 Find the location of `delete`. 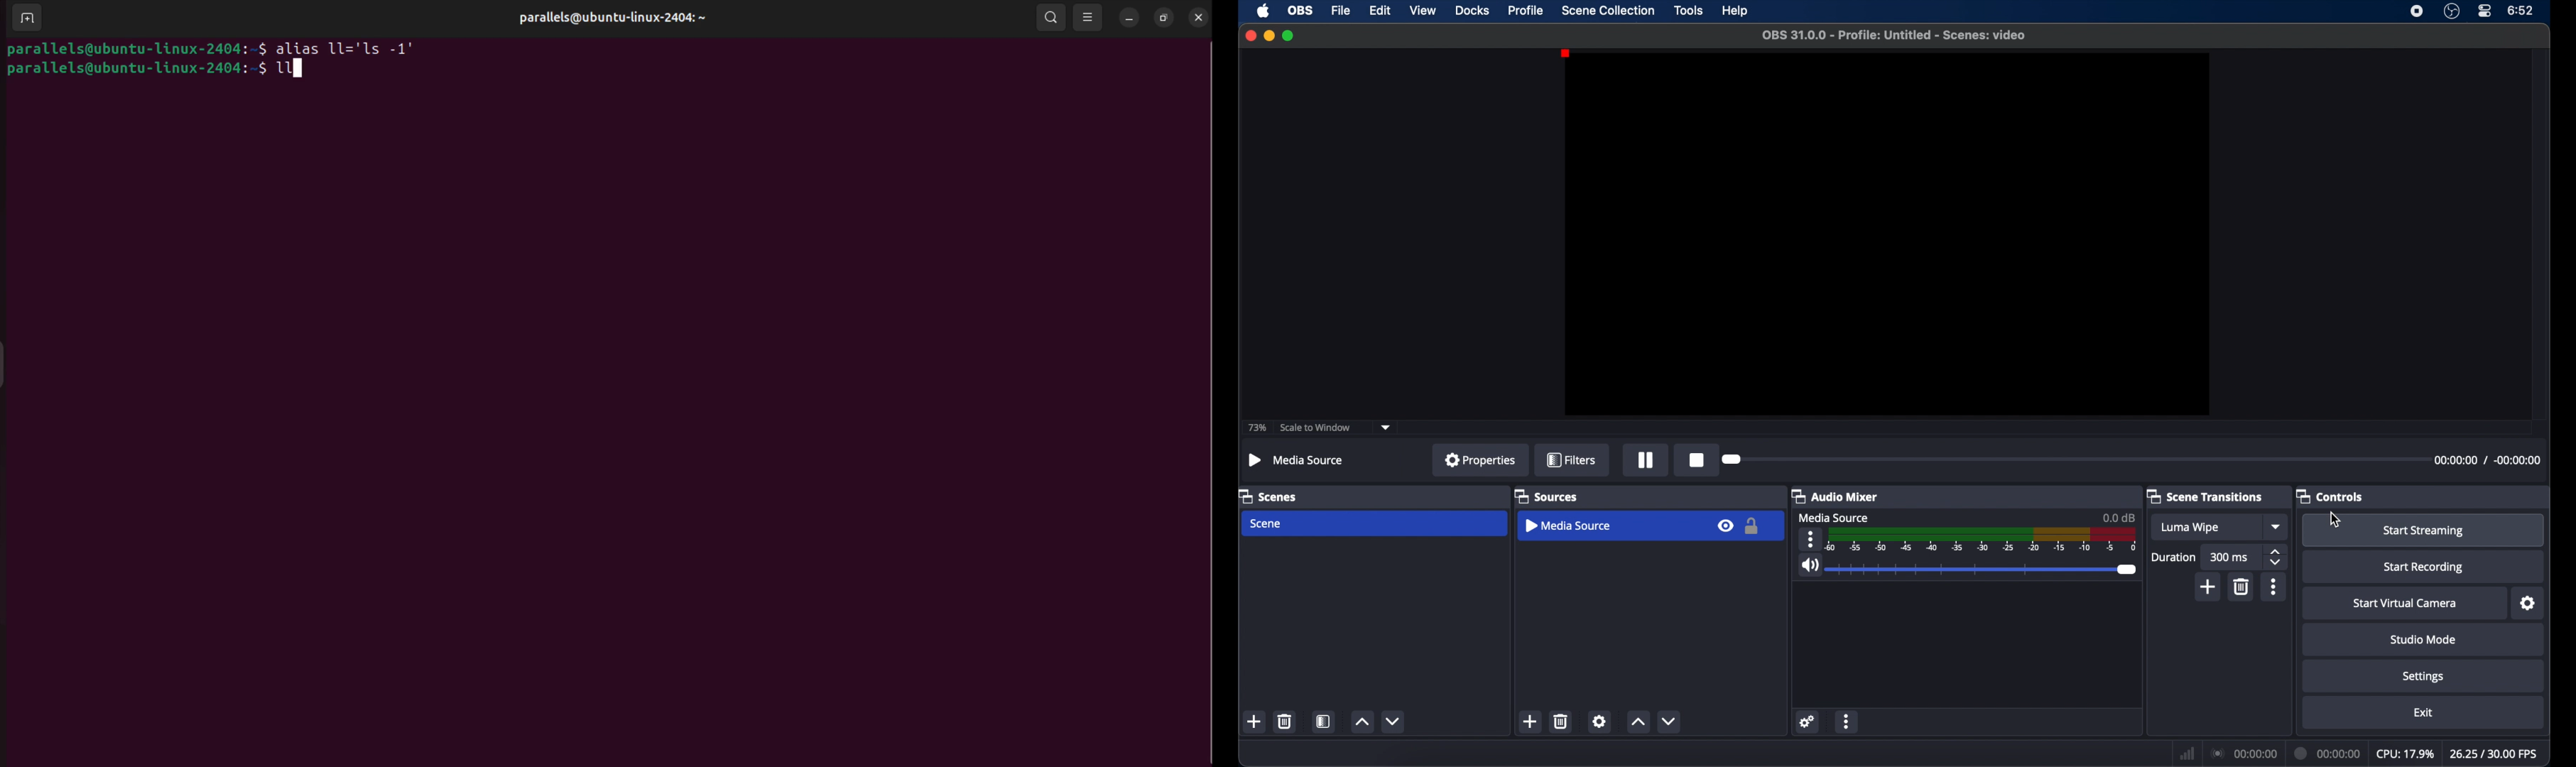

delete is located at coordinates (2242, 587).